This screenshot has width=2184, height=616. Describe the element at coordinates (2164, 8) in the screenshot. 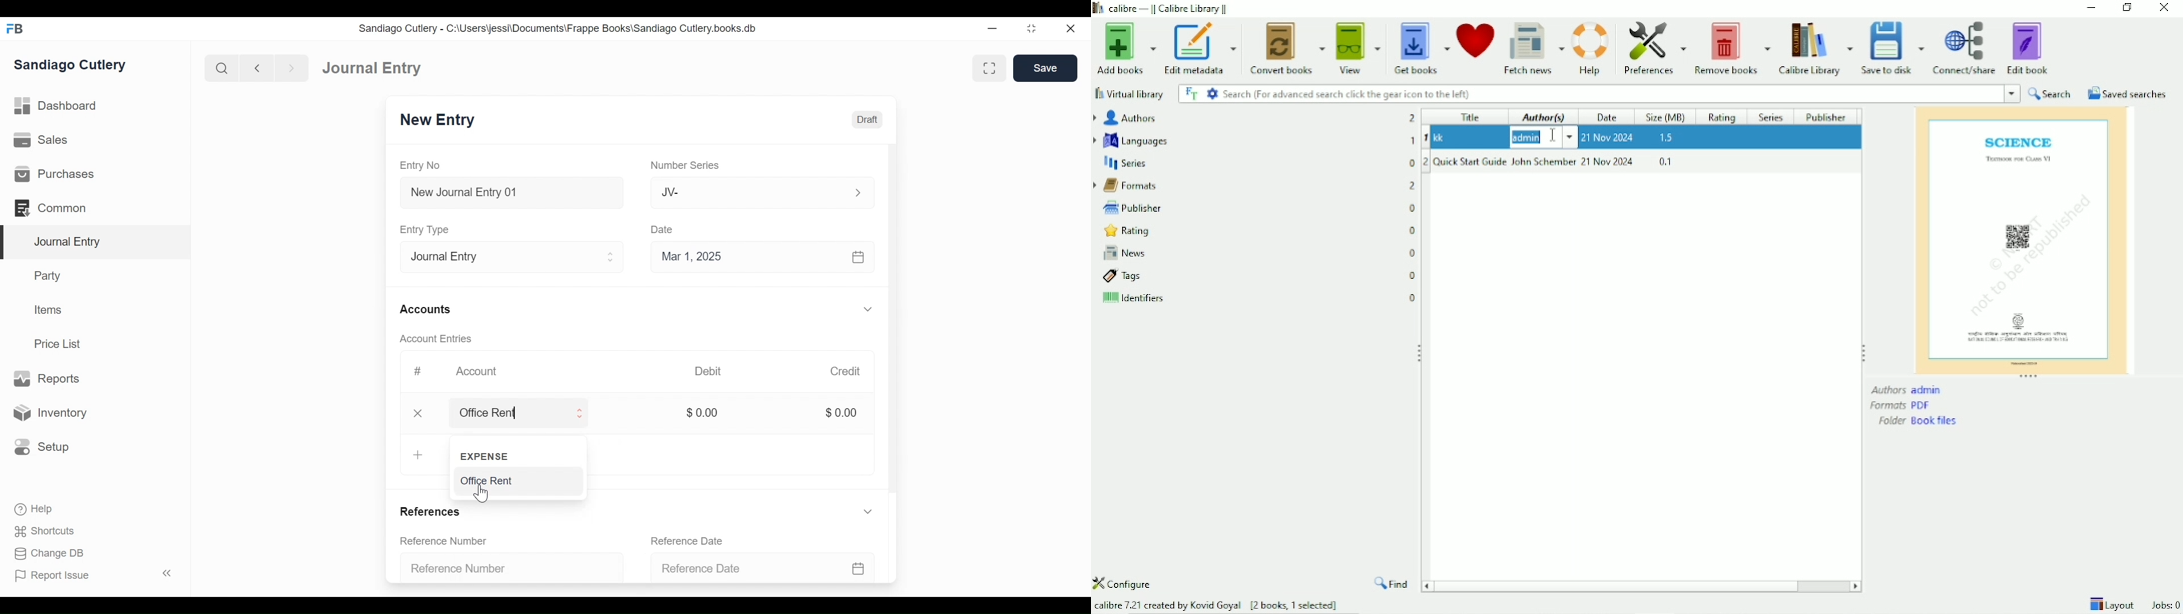

I see `Close` at that location.